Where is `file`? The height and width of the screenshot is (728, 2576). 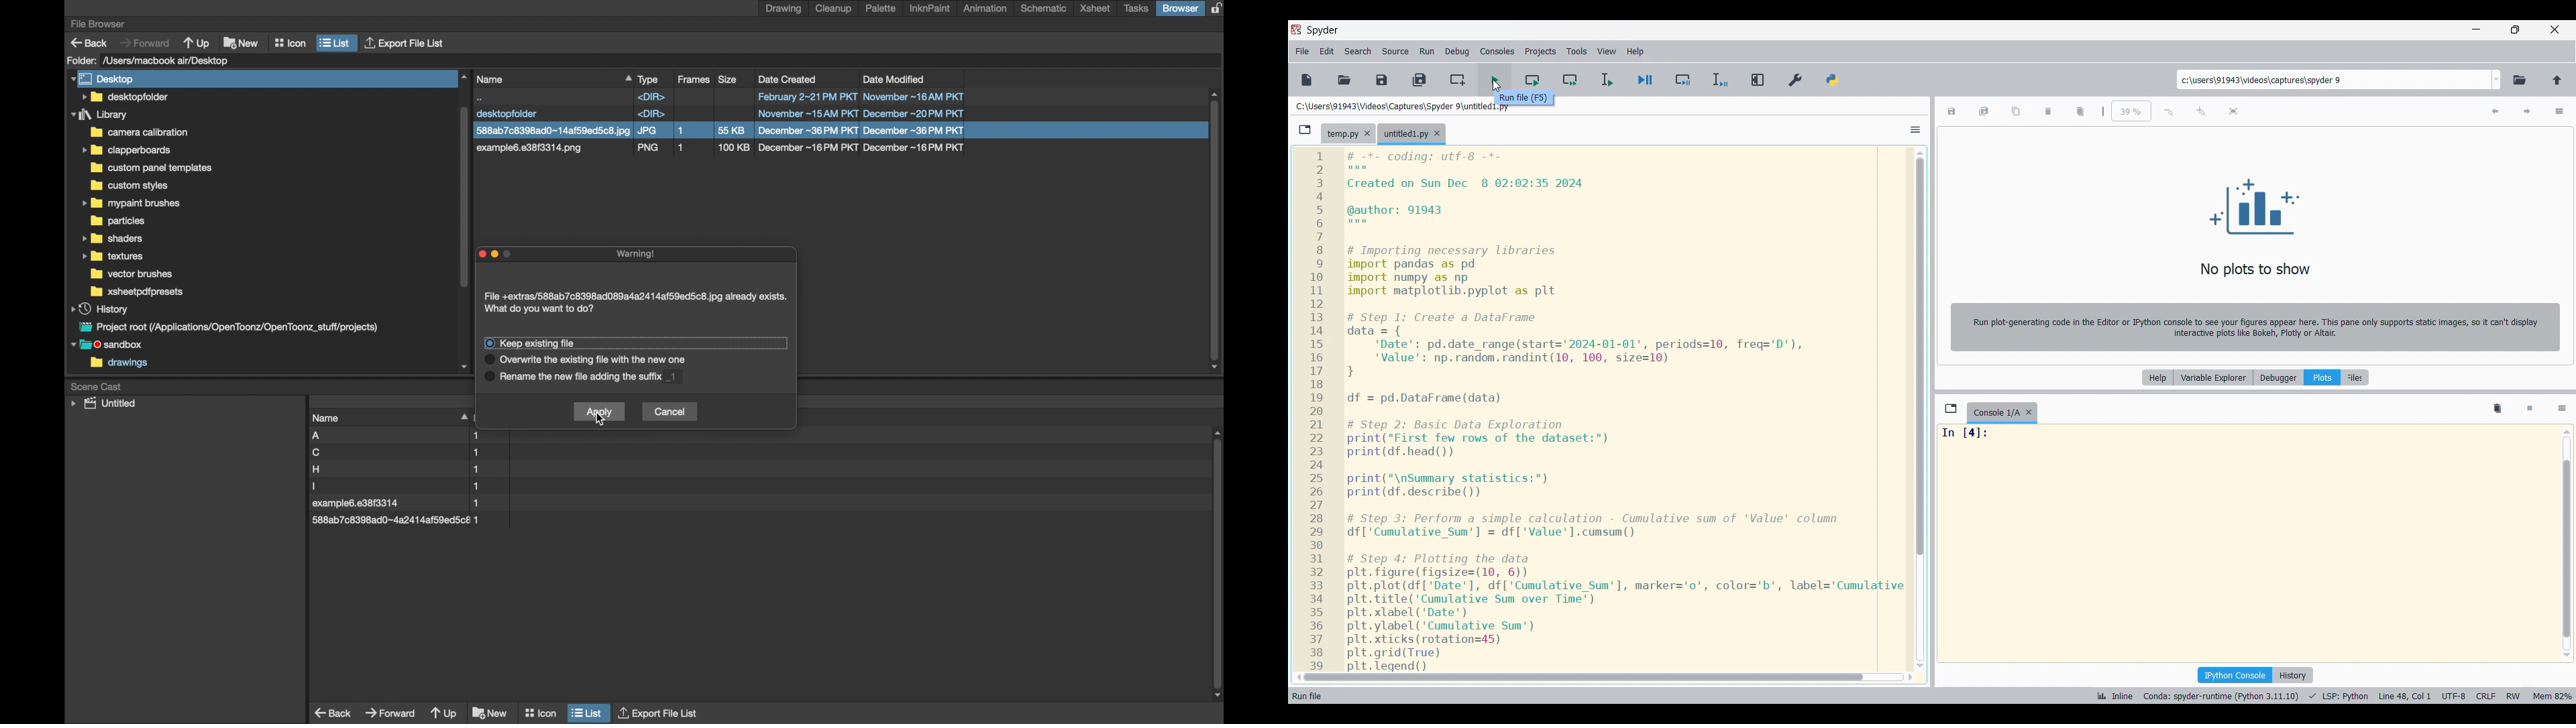 file is located at coordinates (397, 452).